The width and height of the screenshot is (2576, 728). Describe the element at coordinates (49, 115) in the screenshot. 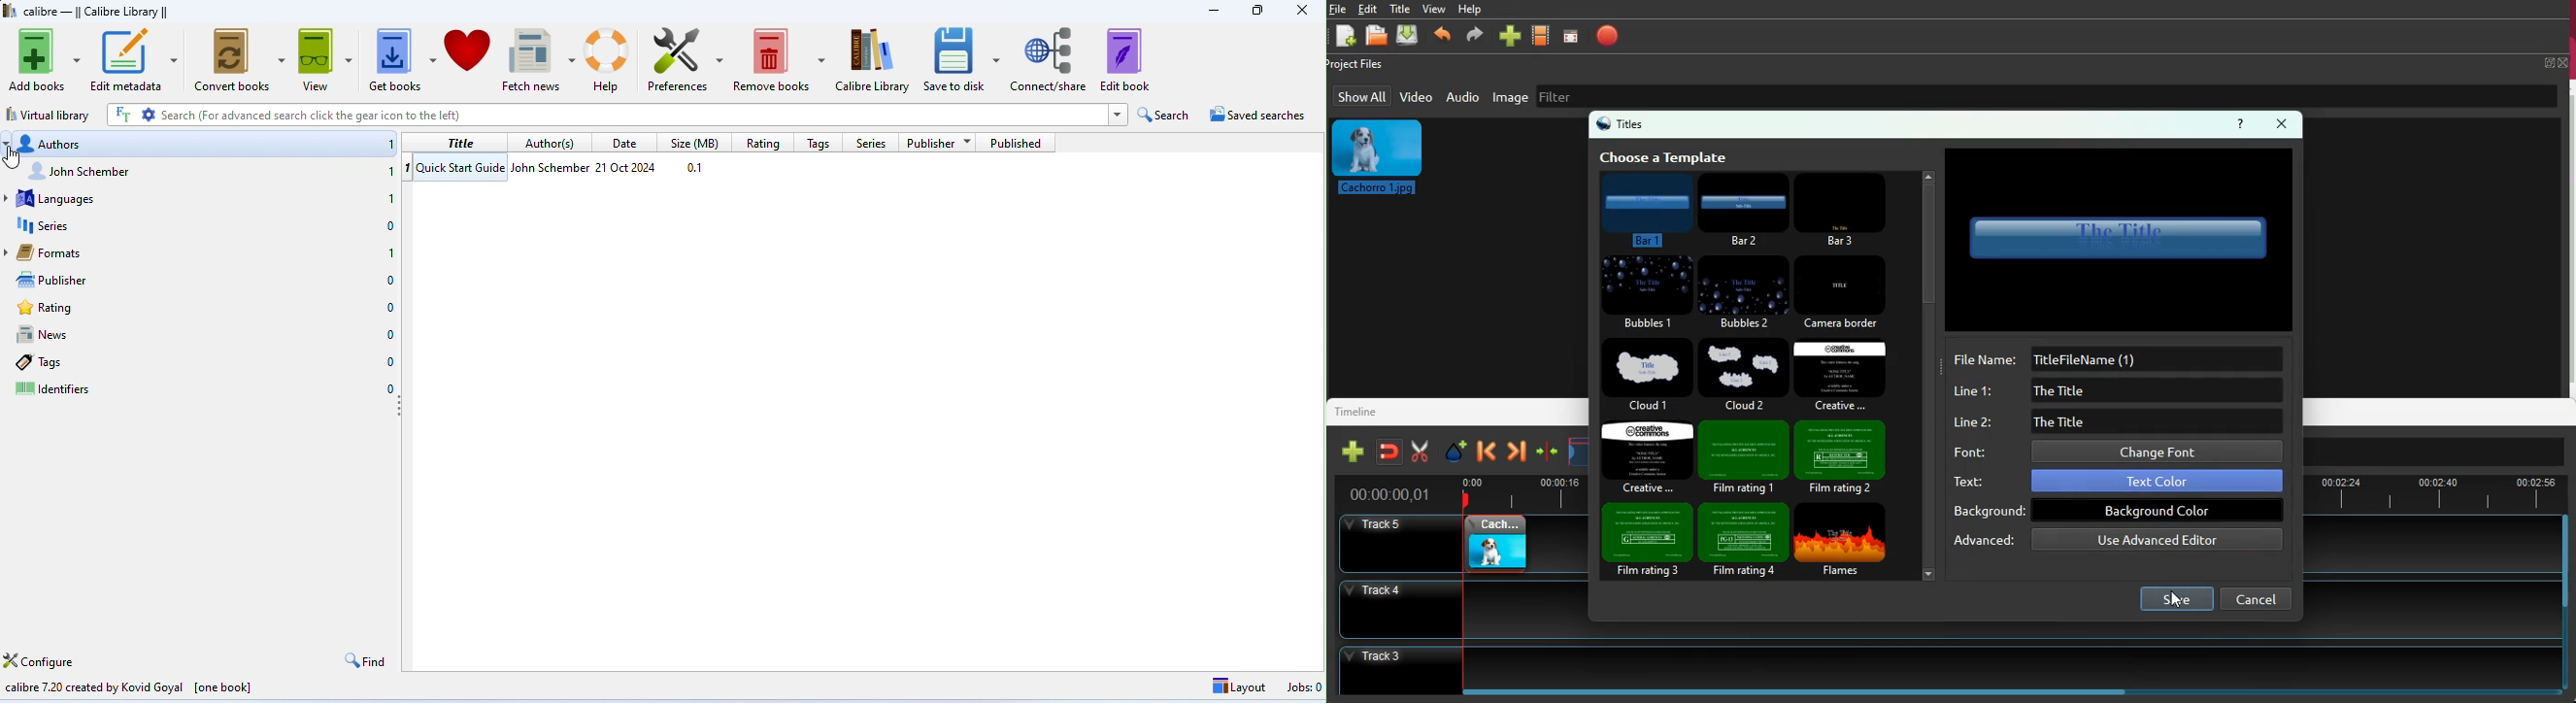

I see `virtual library` at that location.